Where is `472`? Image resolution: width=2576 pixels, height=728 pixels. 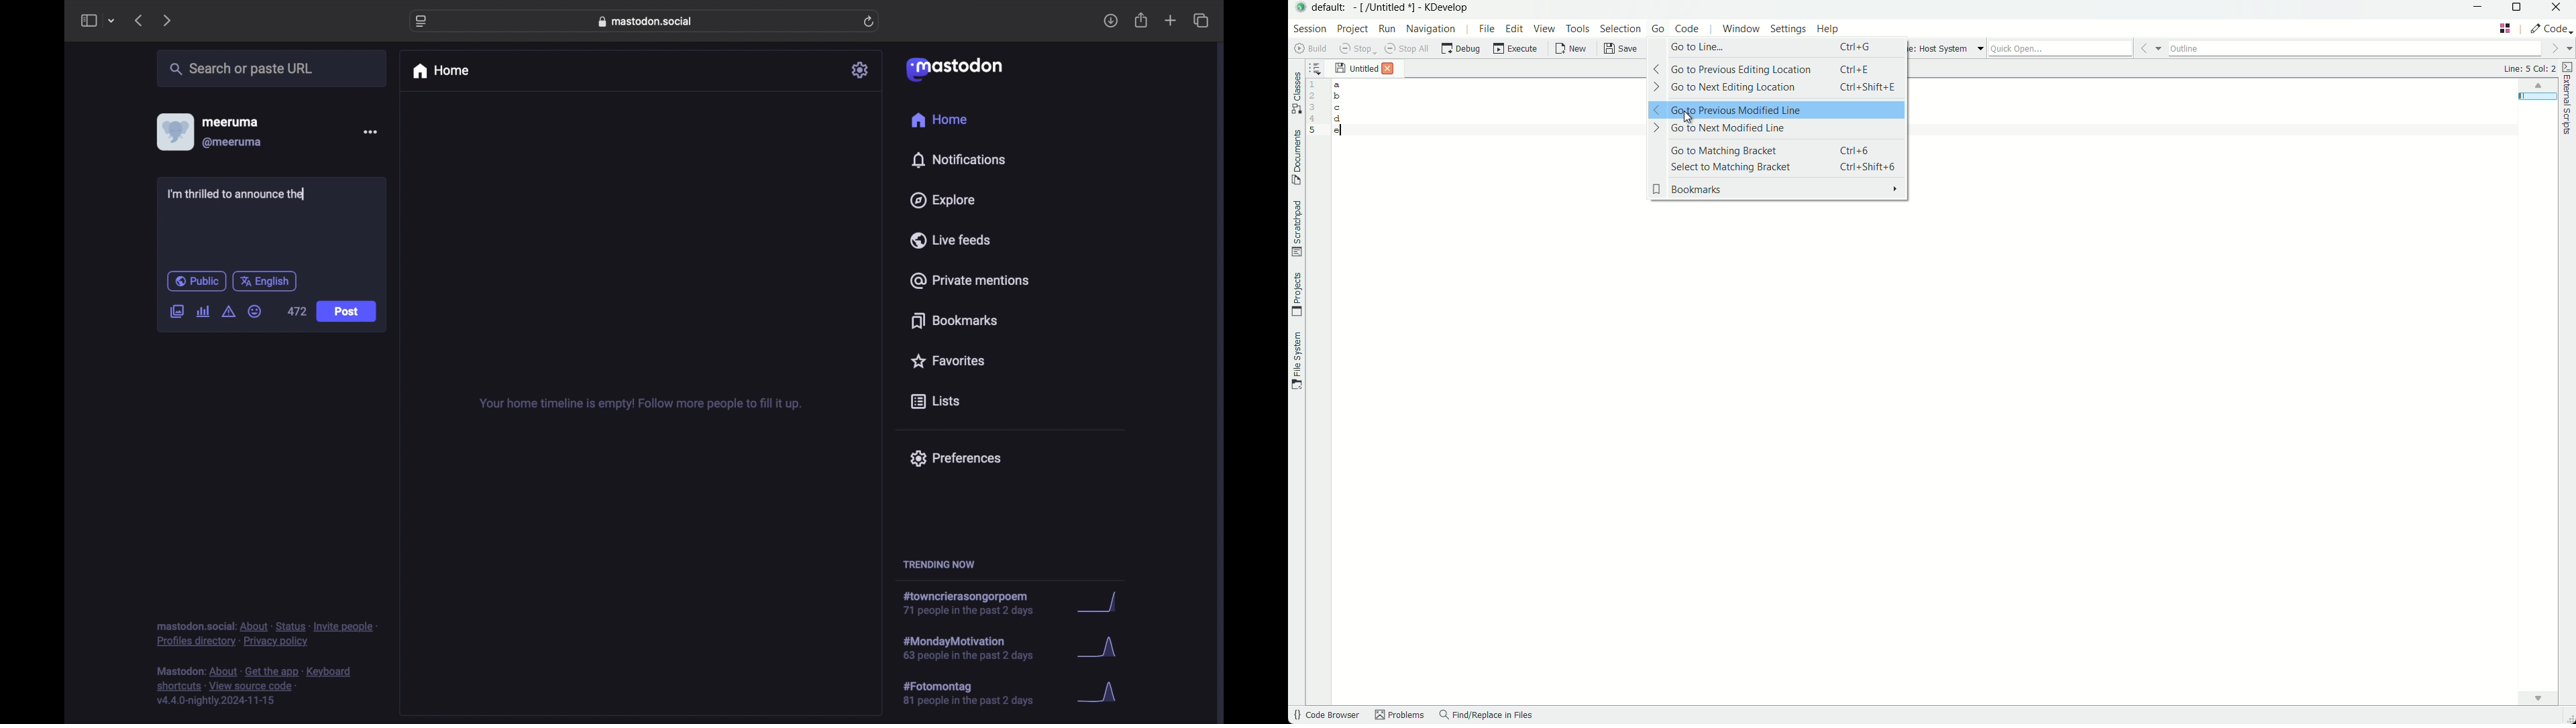
472 is located at coordinates (297, 311).